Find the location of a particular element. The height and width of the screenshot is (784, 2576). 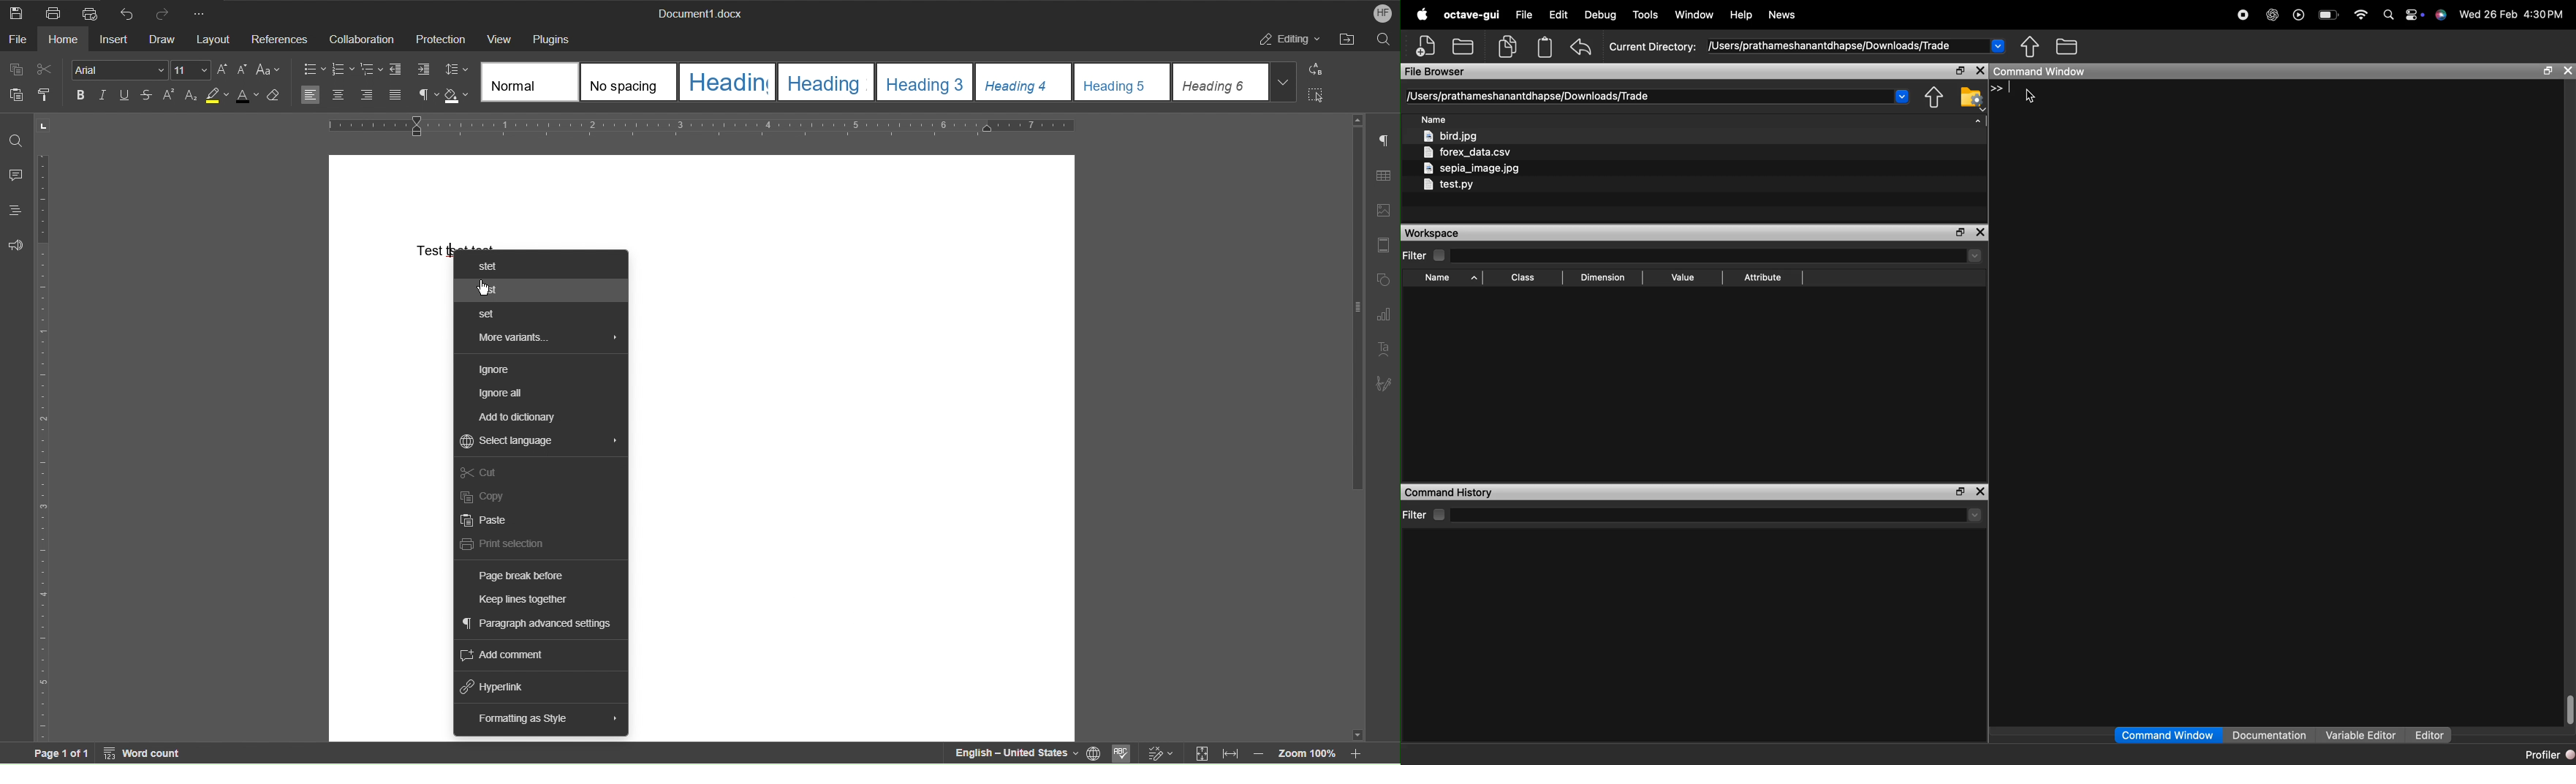

Text Art is located at coordinates (1382, 350).